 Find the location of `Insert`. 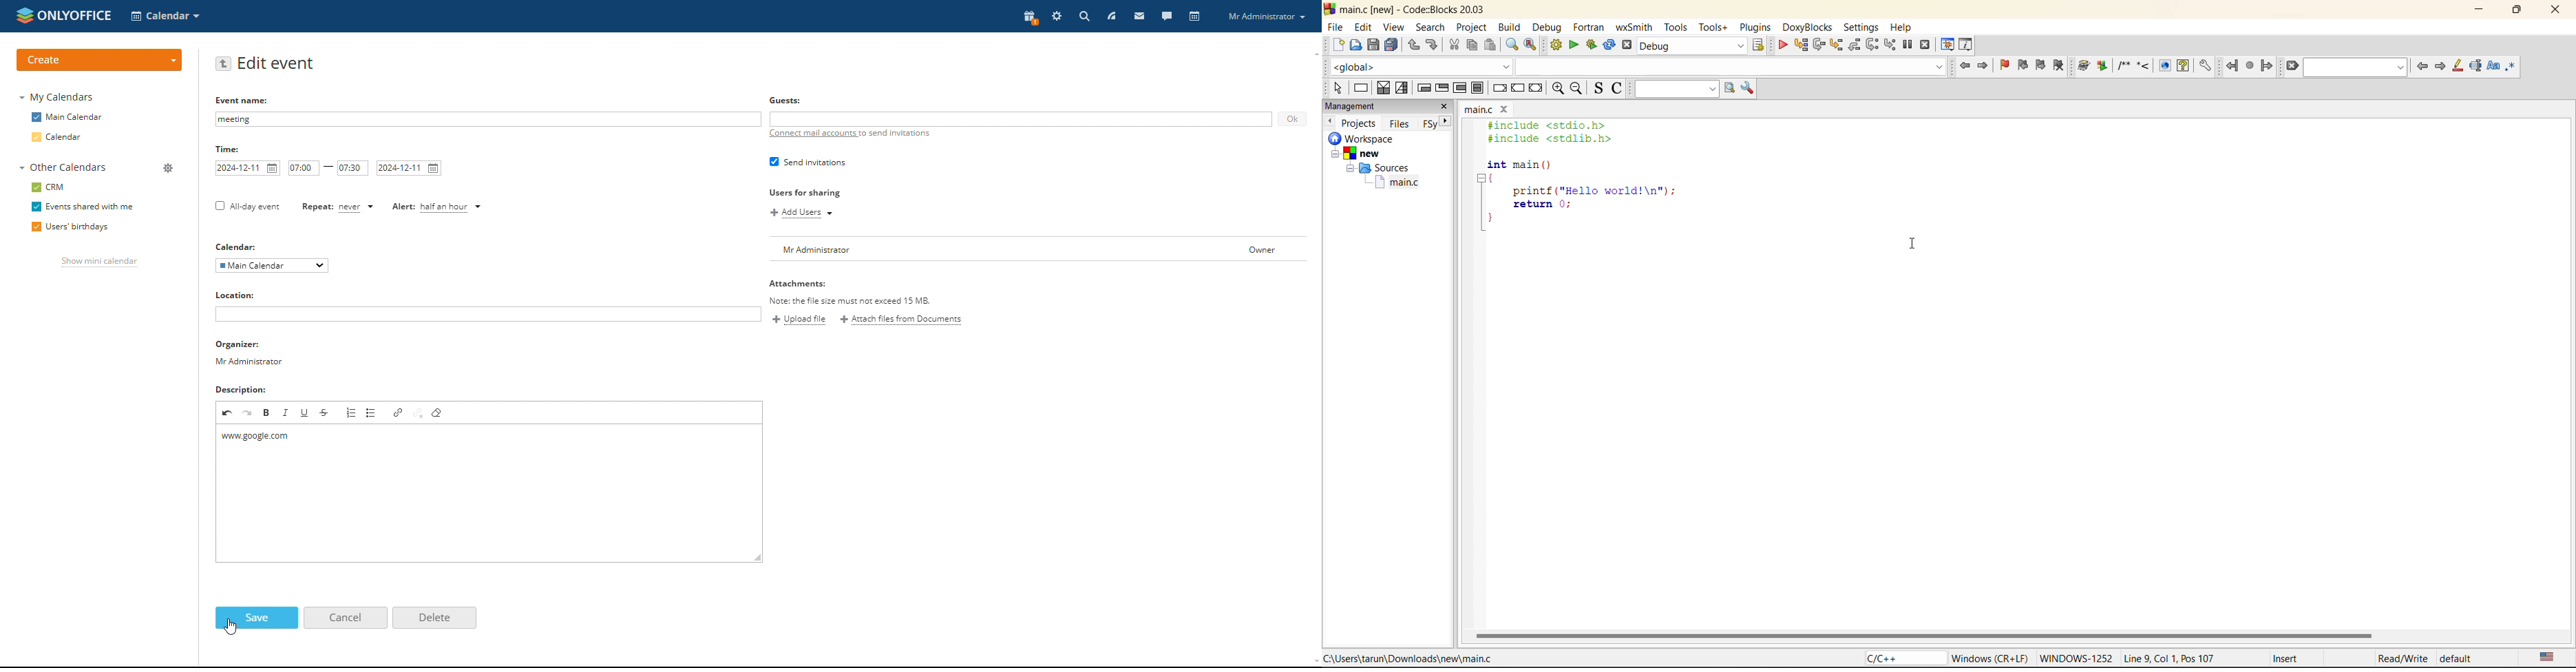

Insert is located at coordinates (2285, 658).